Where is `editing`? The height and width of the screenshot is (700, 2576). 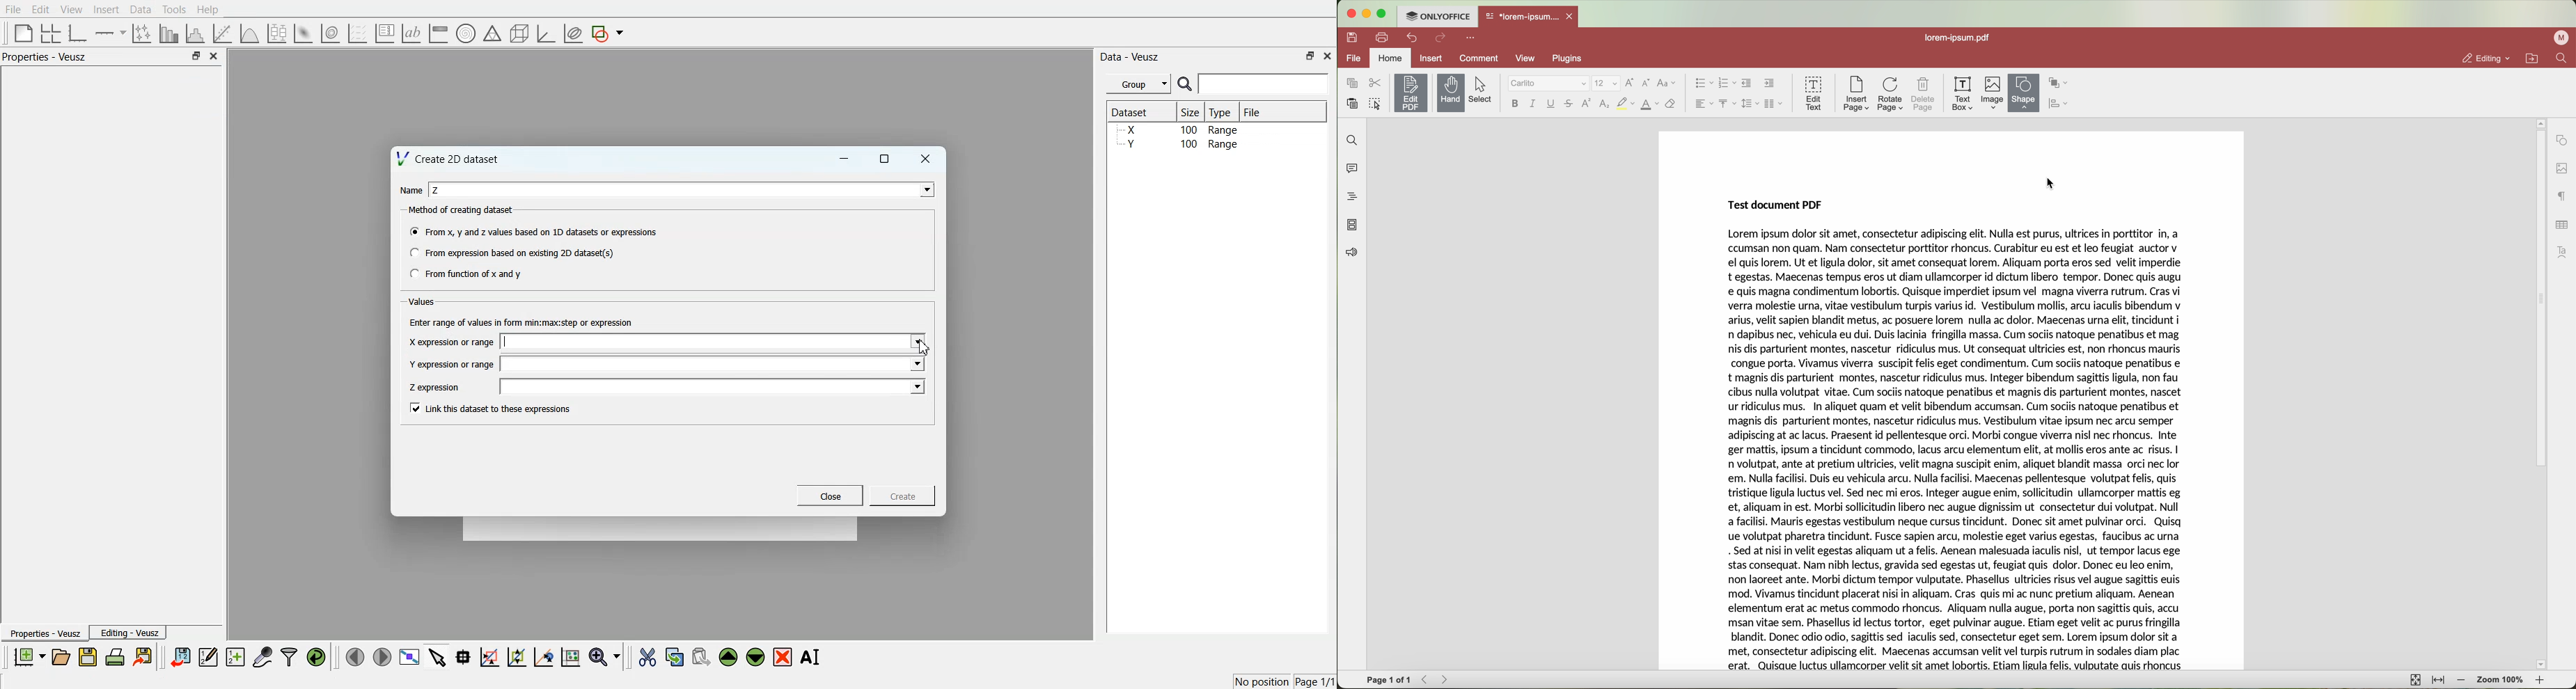 editing is located at coordinates (2487, 59).